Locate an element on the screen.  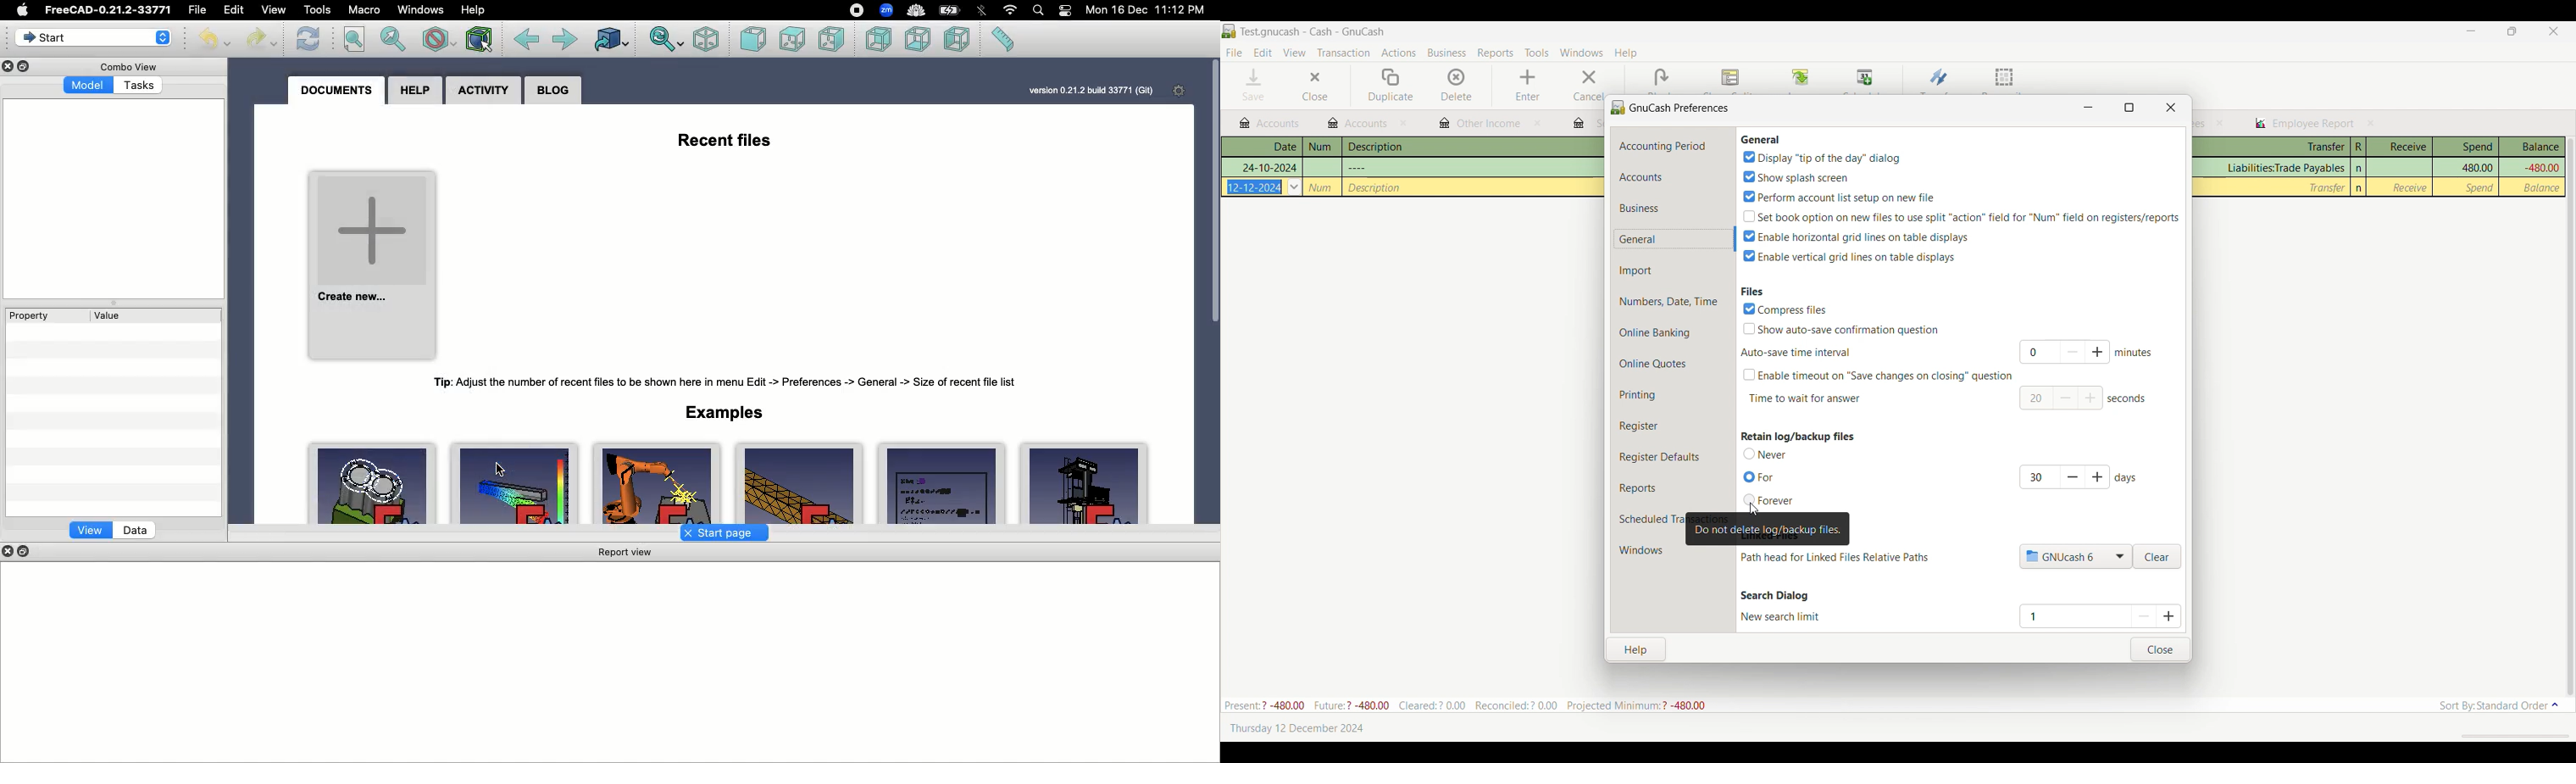
Show in smaller tab is located at coordinates (2512, 31).